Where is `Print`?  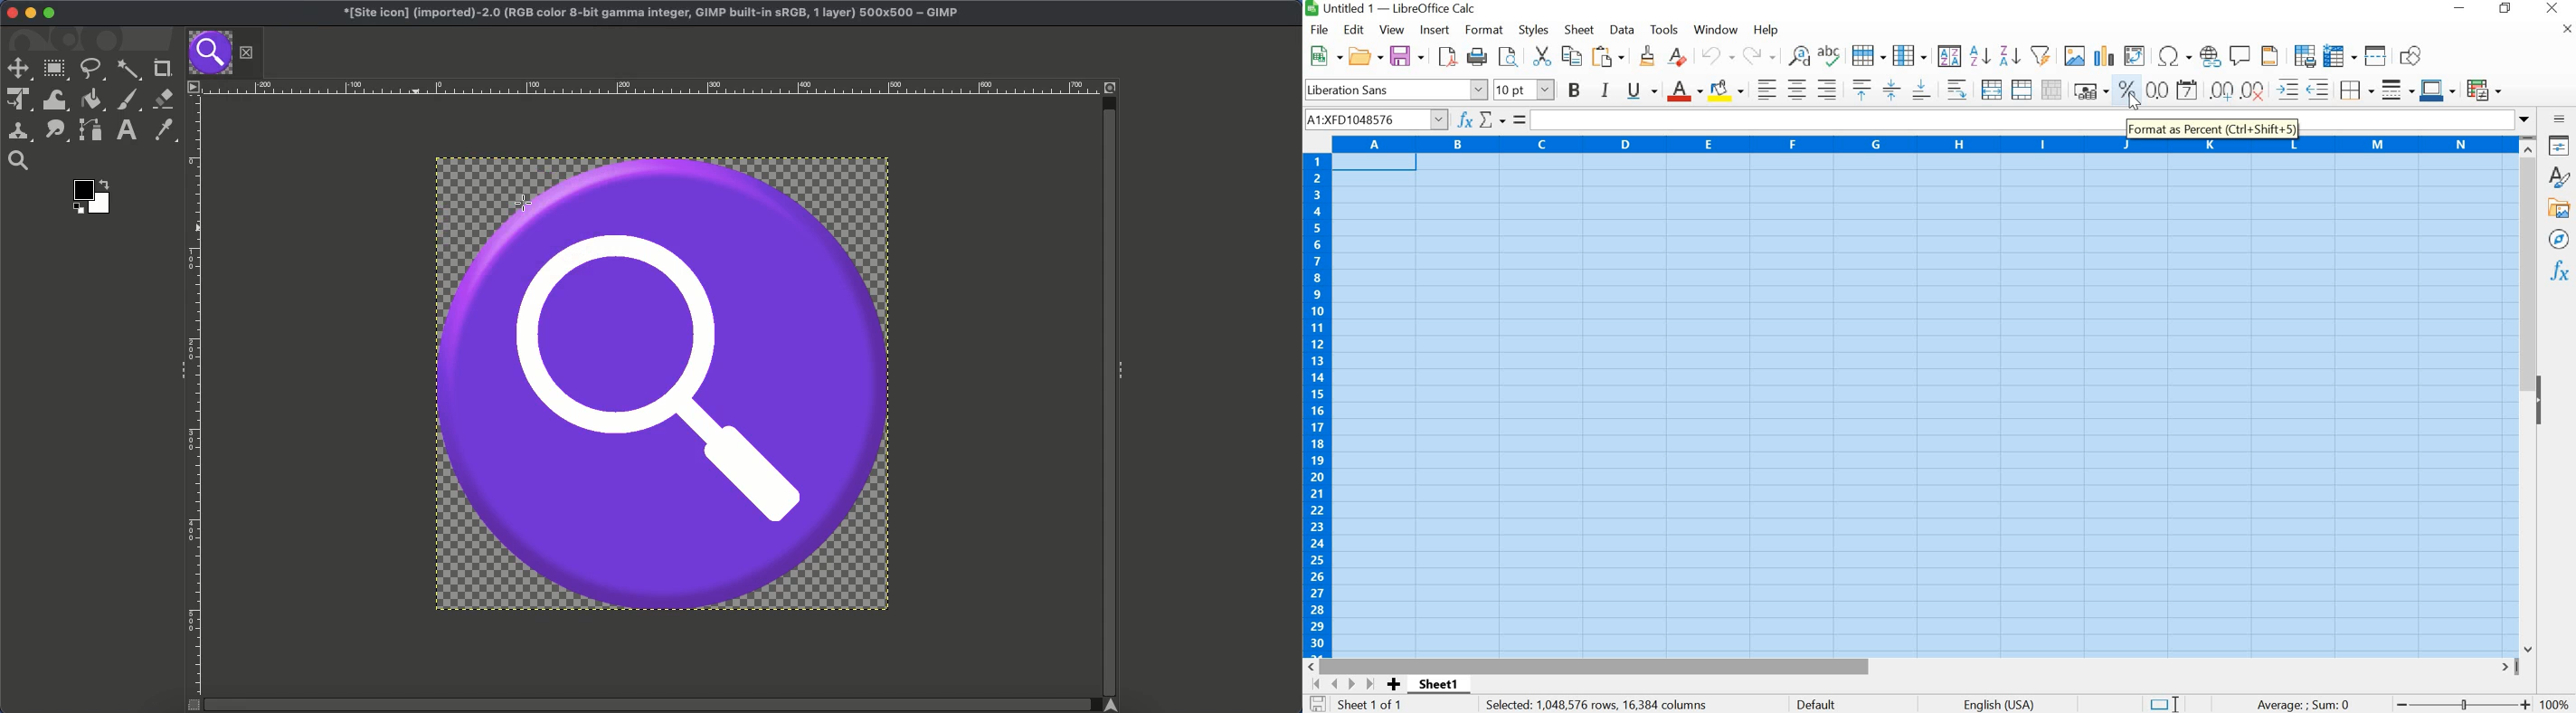
Print is located at coordinates (1476, 56).